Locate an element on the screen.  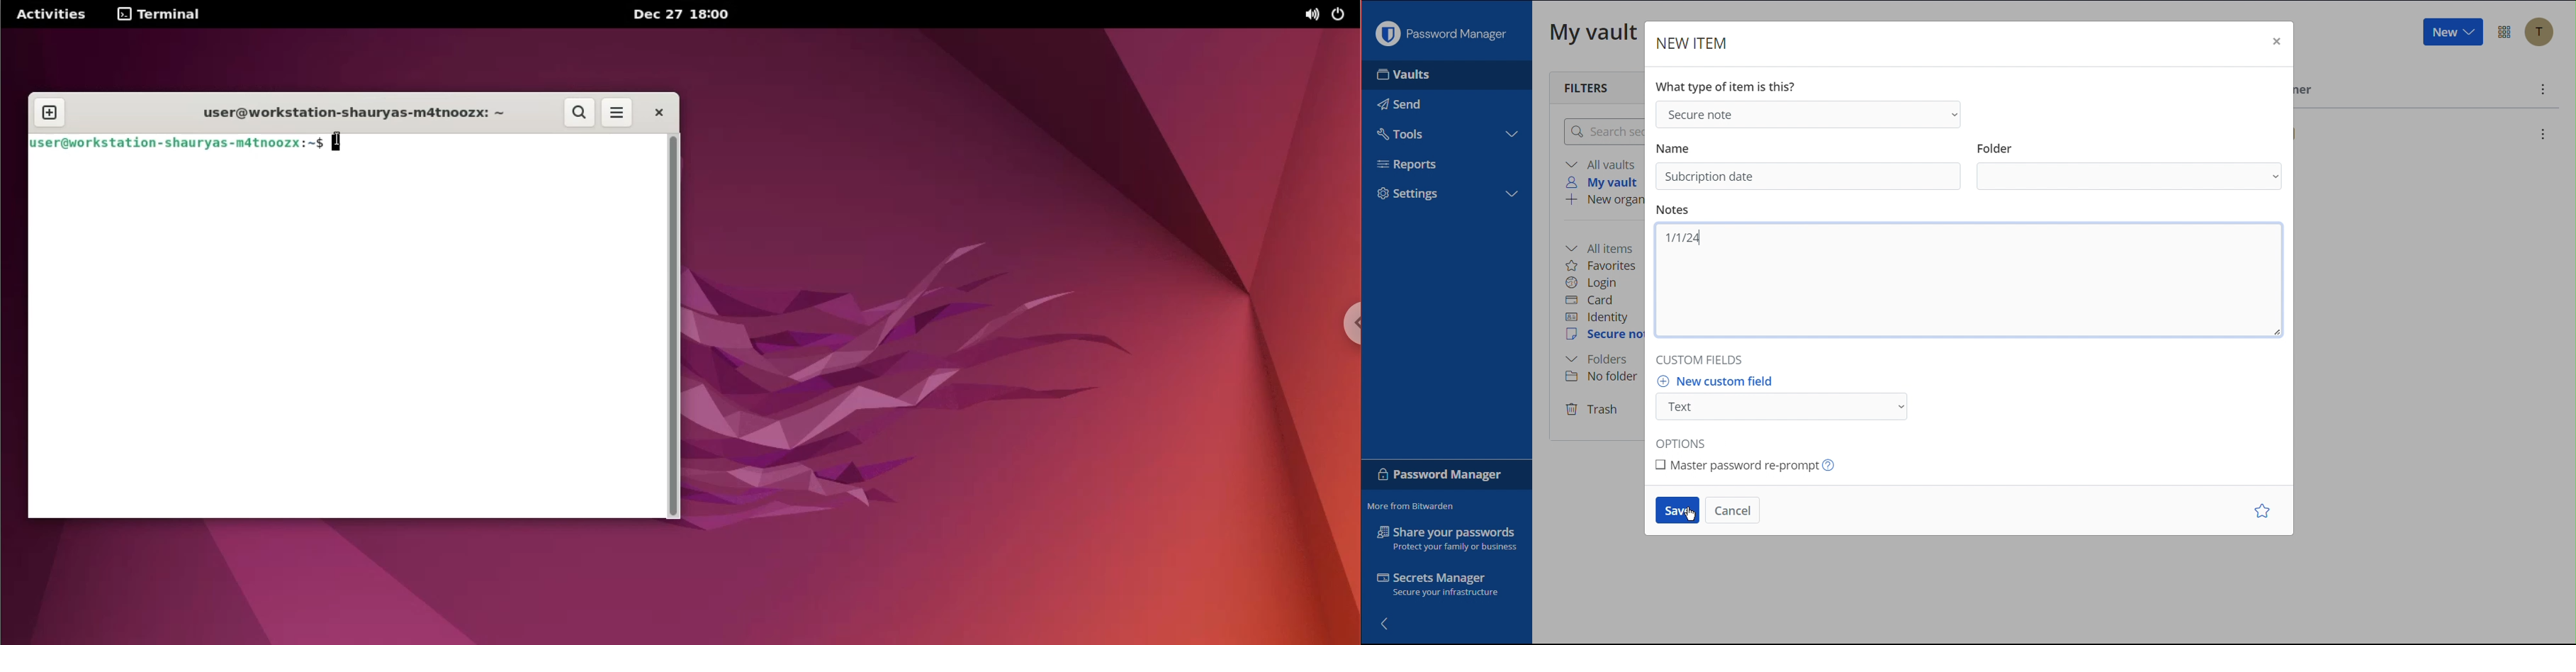
Password is located at coordinates (1441, 477).